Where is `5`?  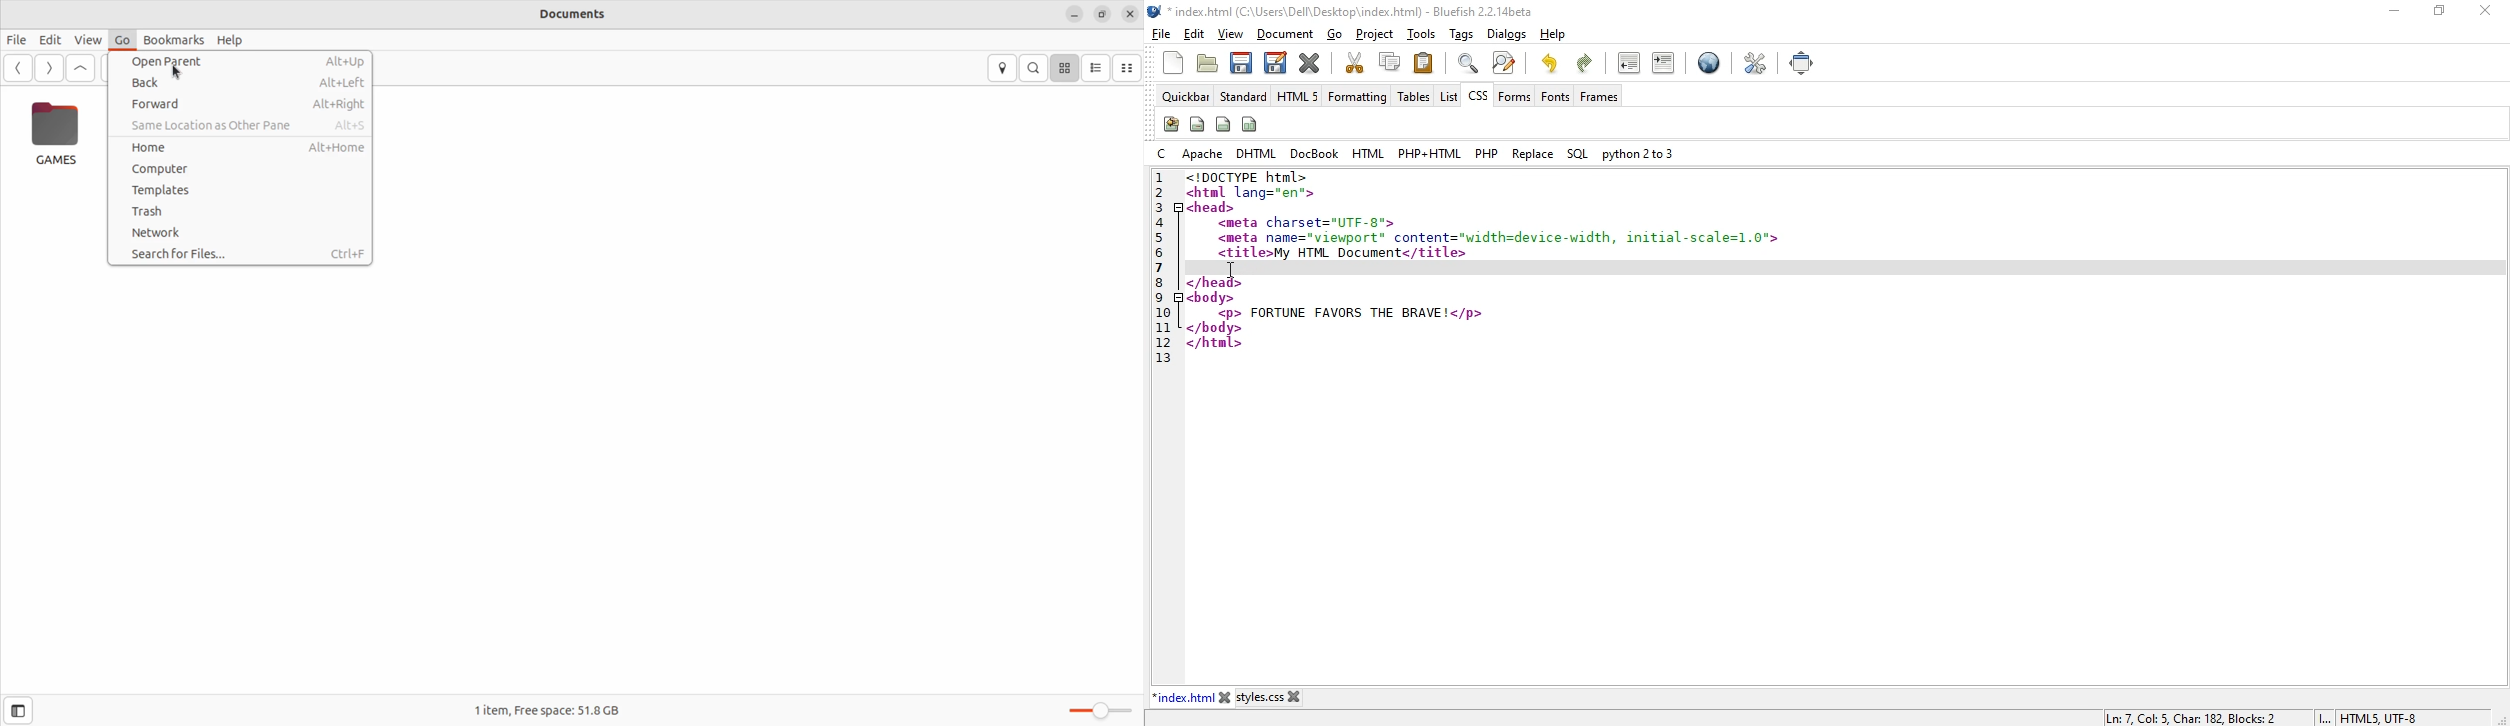
5 is located at coordinates (1165, 239).